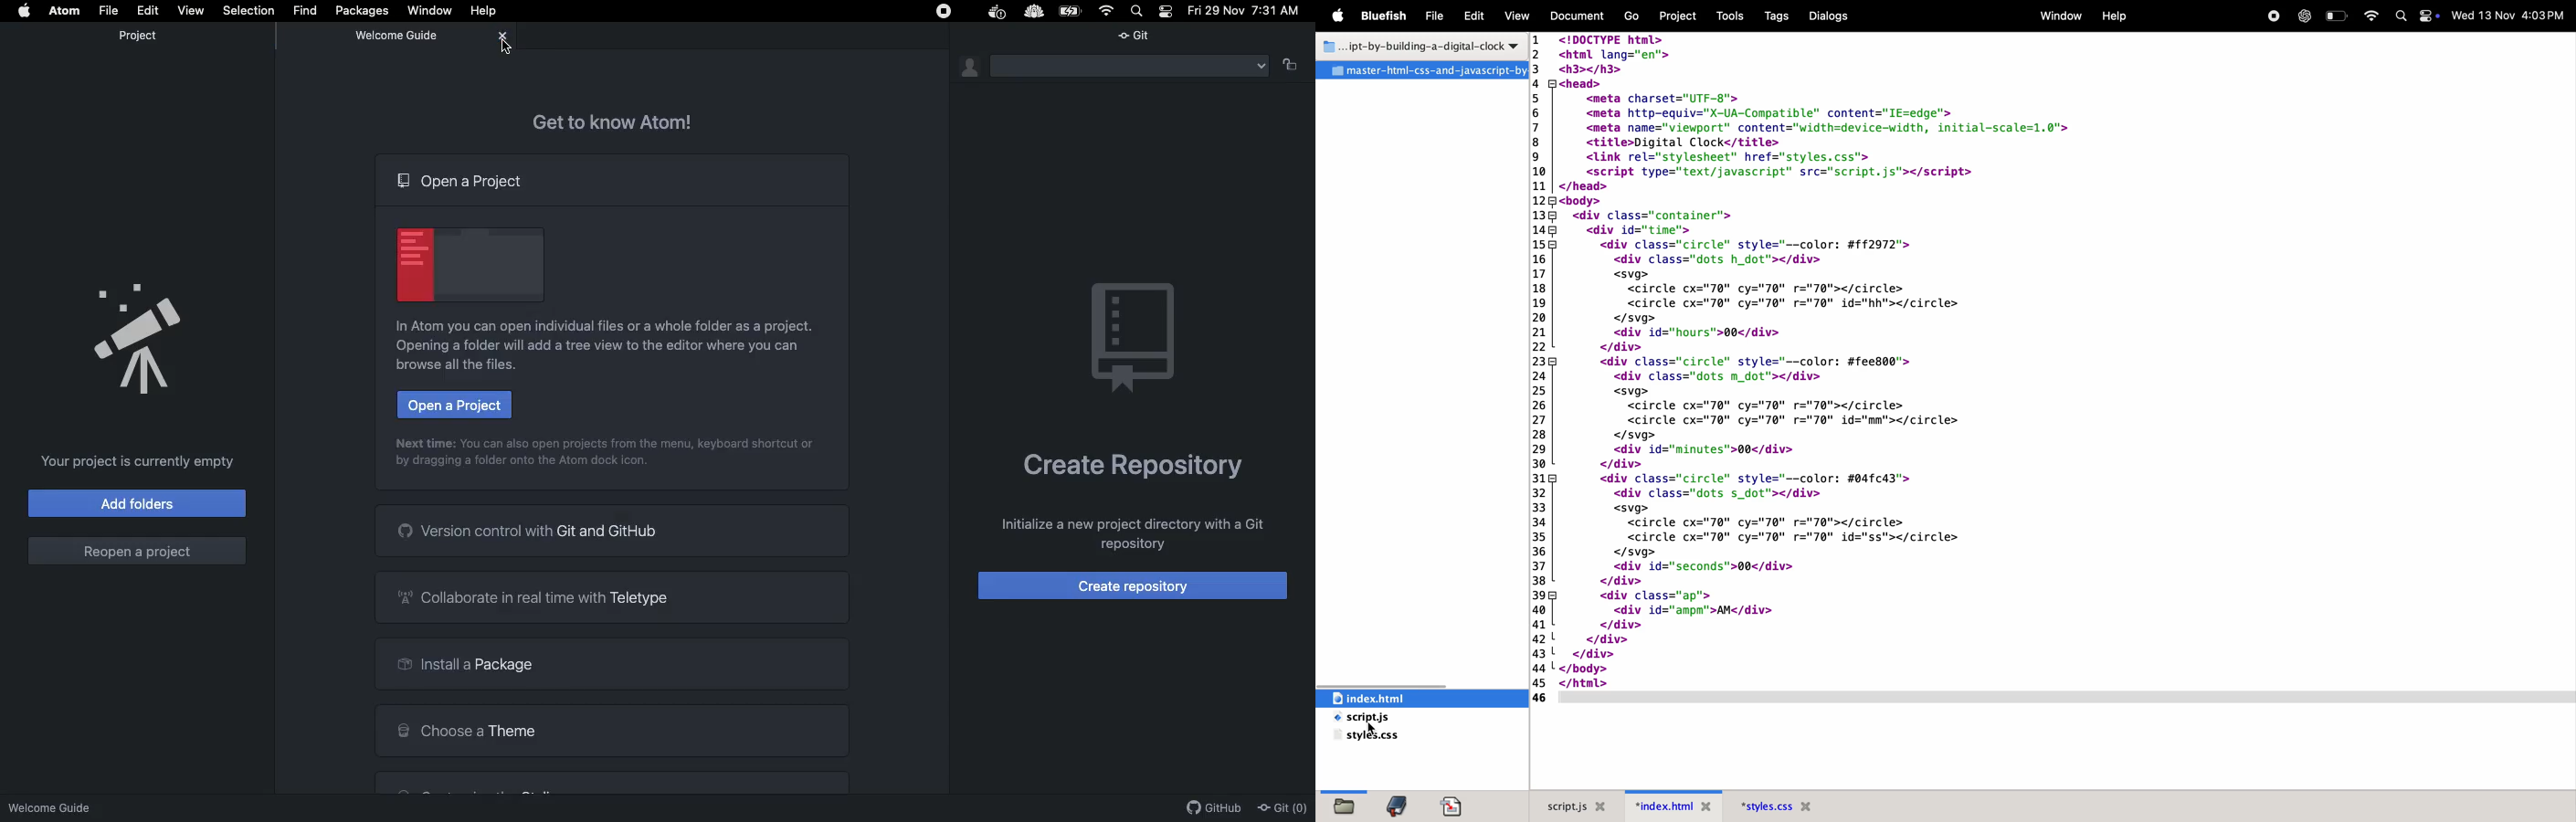 The height and width of the screenshot is (840, 2576). What do you see at coordinates (1514, 16) in the screenshot?
I see `view` at bounding box center [1514, 16].